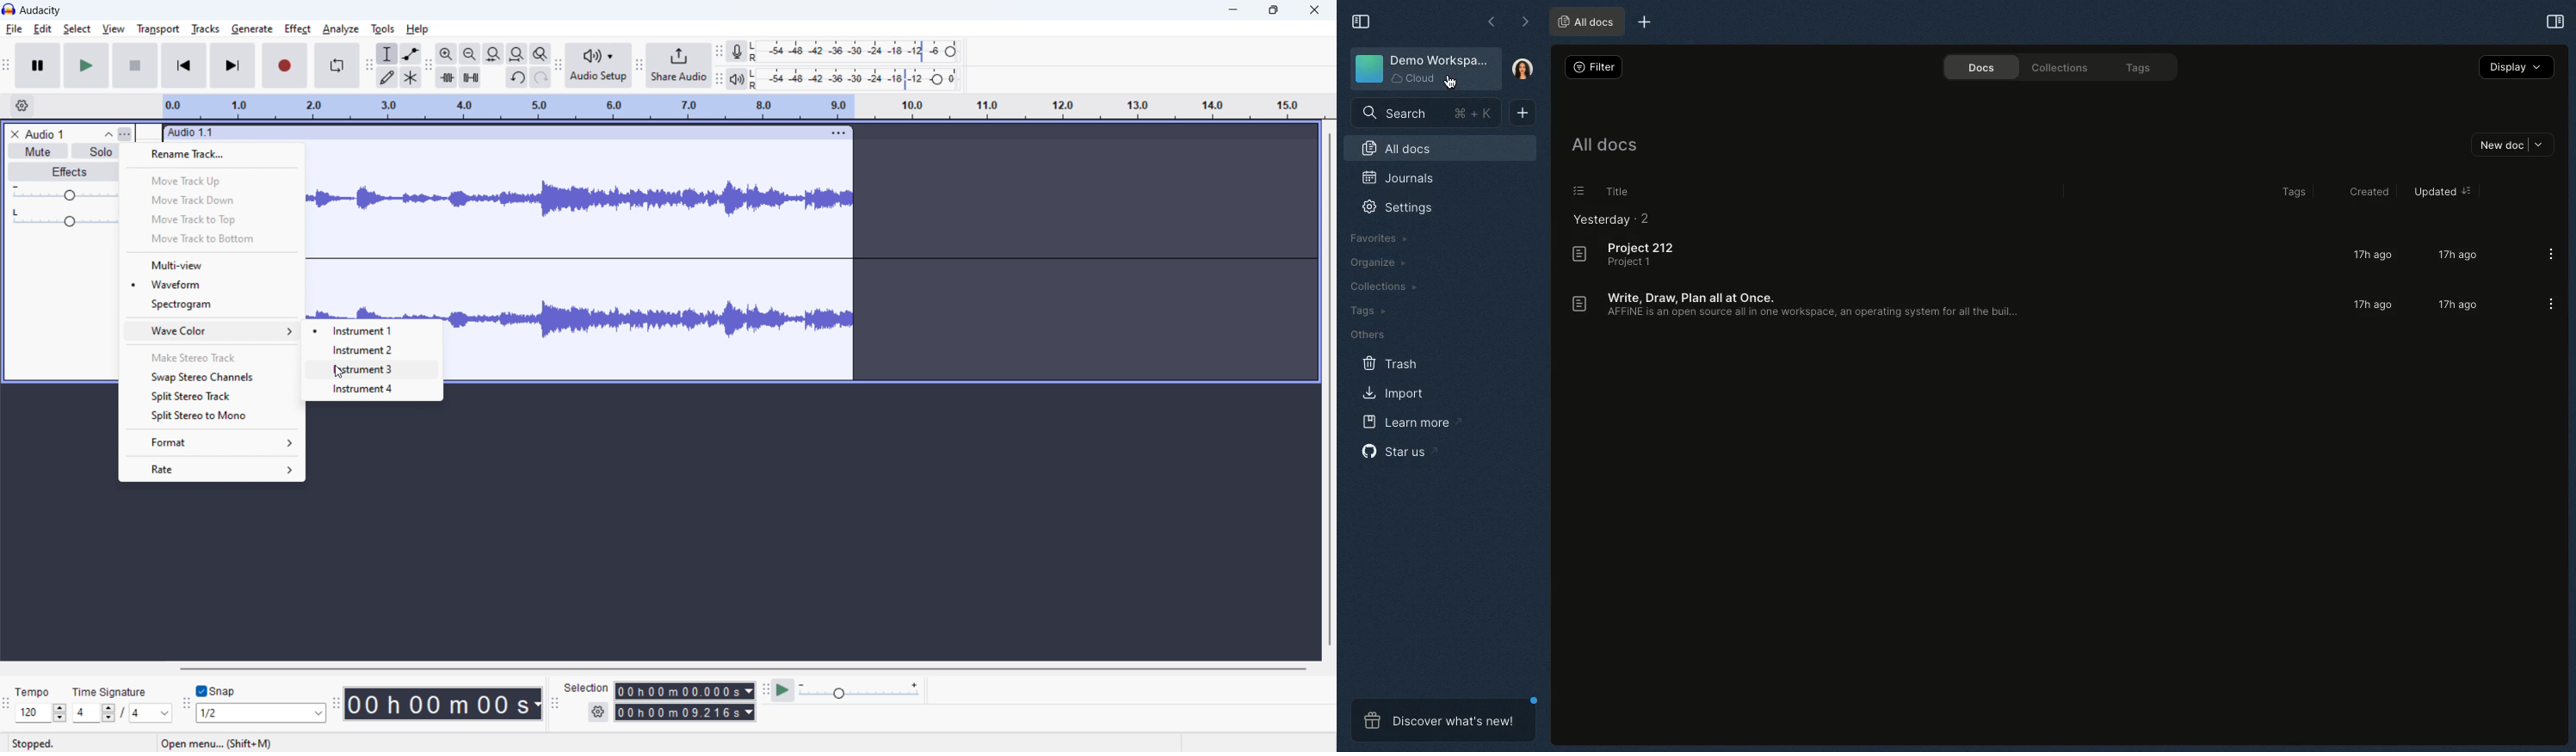  Describe the element at coordinates (86, 66) in the screenshot. I see `play` at that location.